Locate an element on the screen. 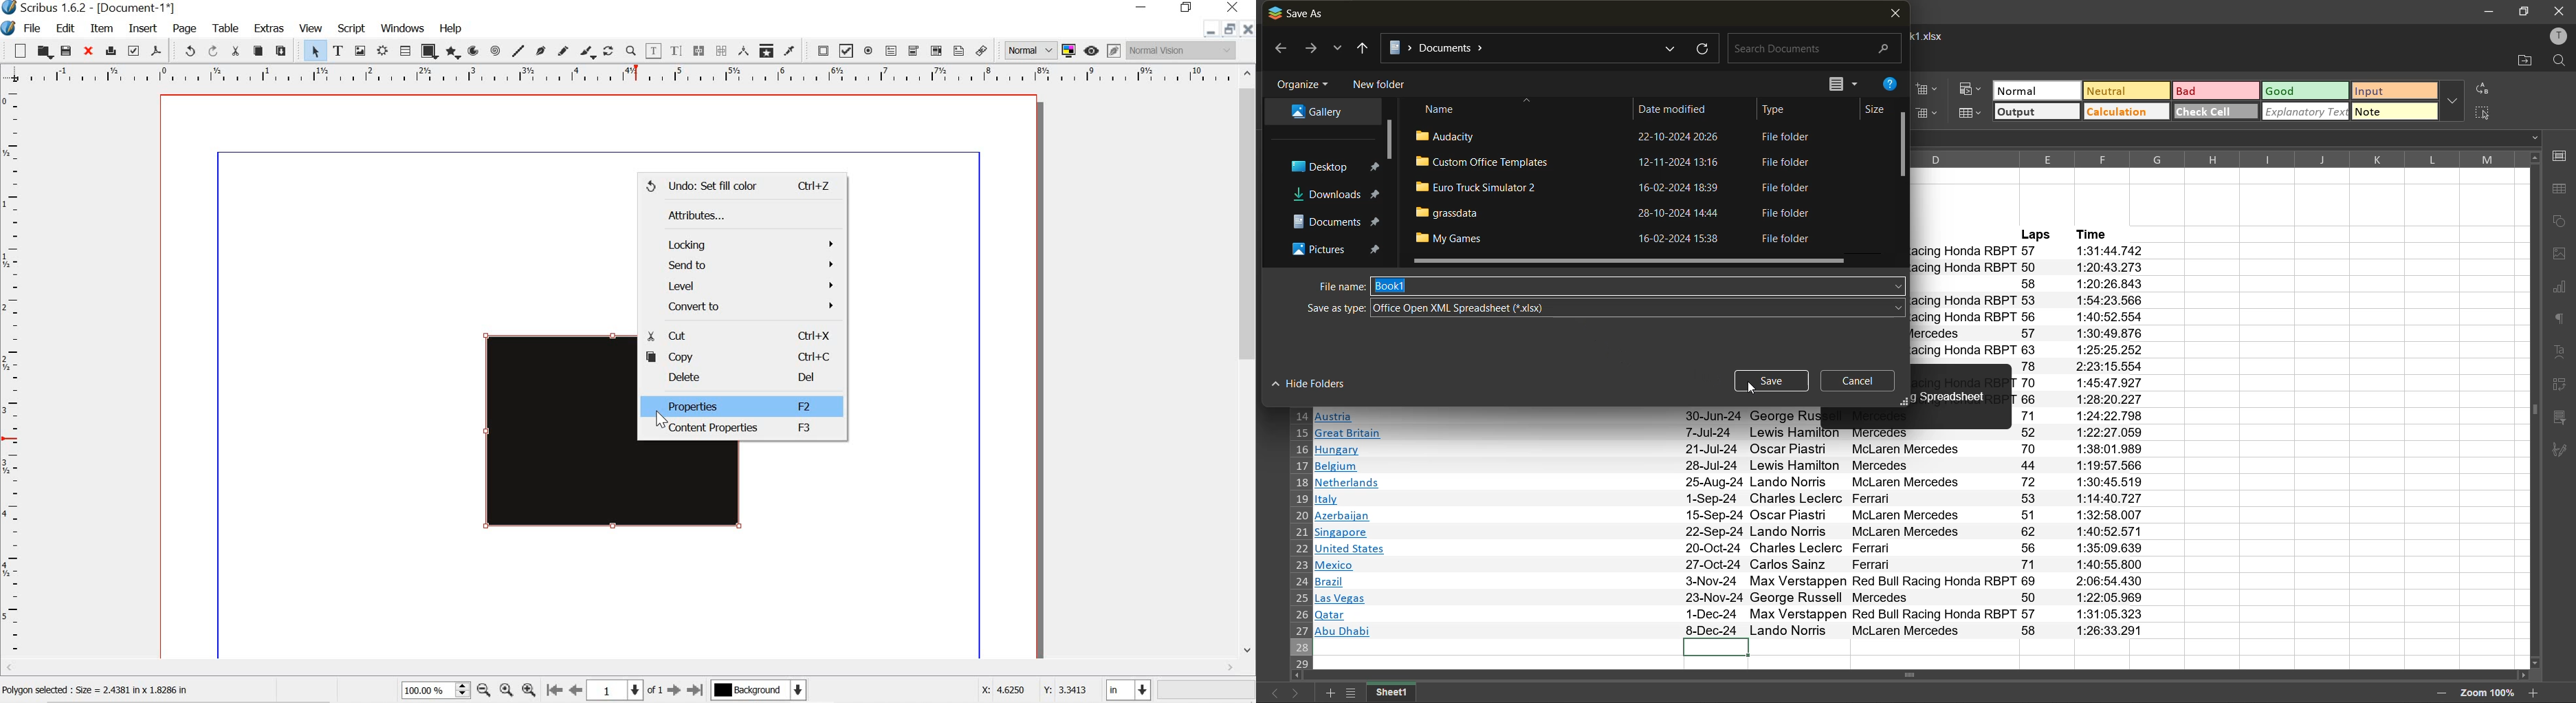 The height and width of the screenshot is (728, 2576). convert to is located at coordinates (744, 309).